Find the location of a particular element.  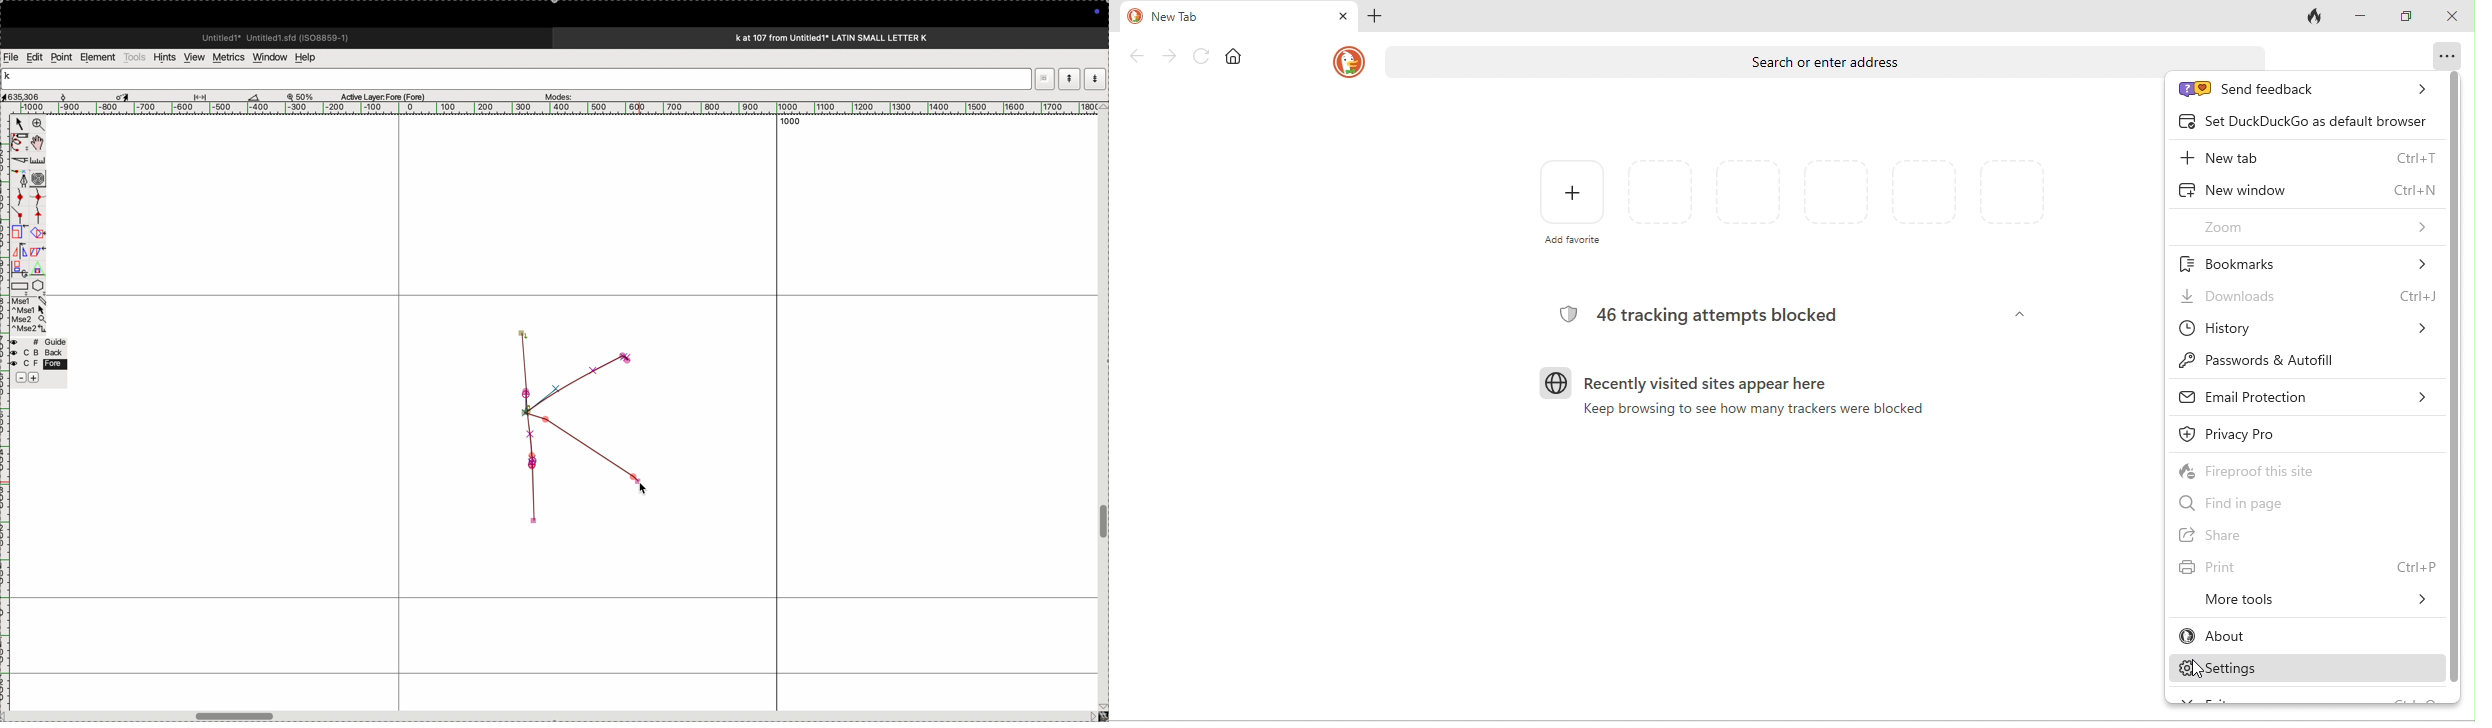

tools is located at coordinates (135, 57).